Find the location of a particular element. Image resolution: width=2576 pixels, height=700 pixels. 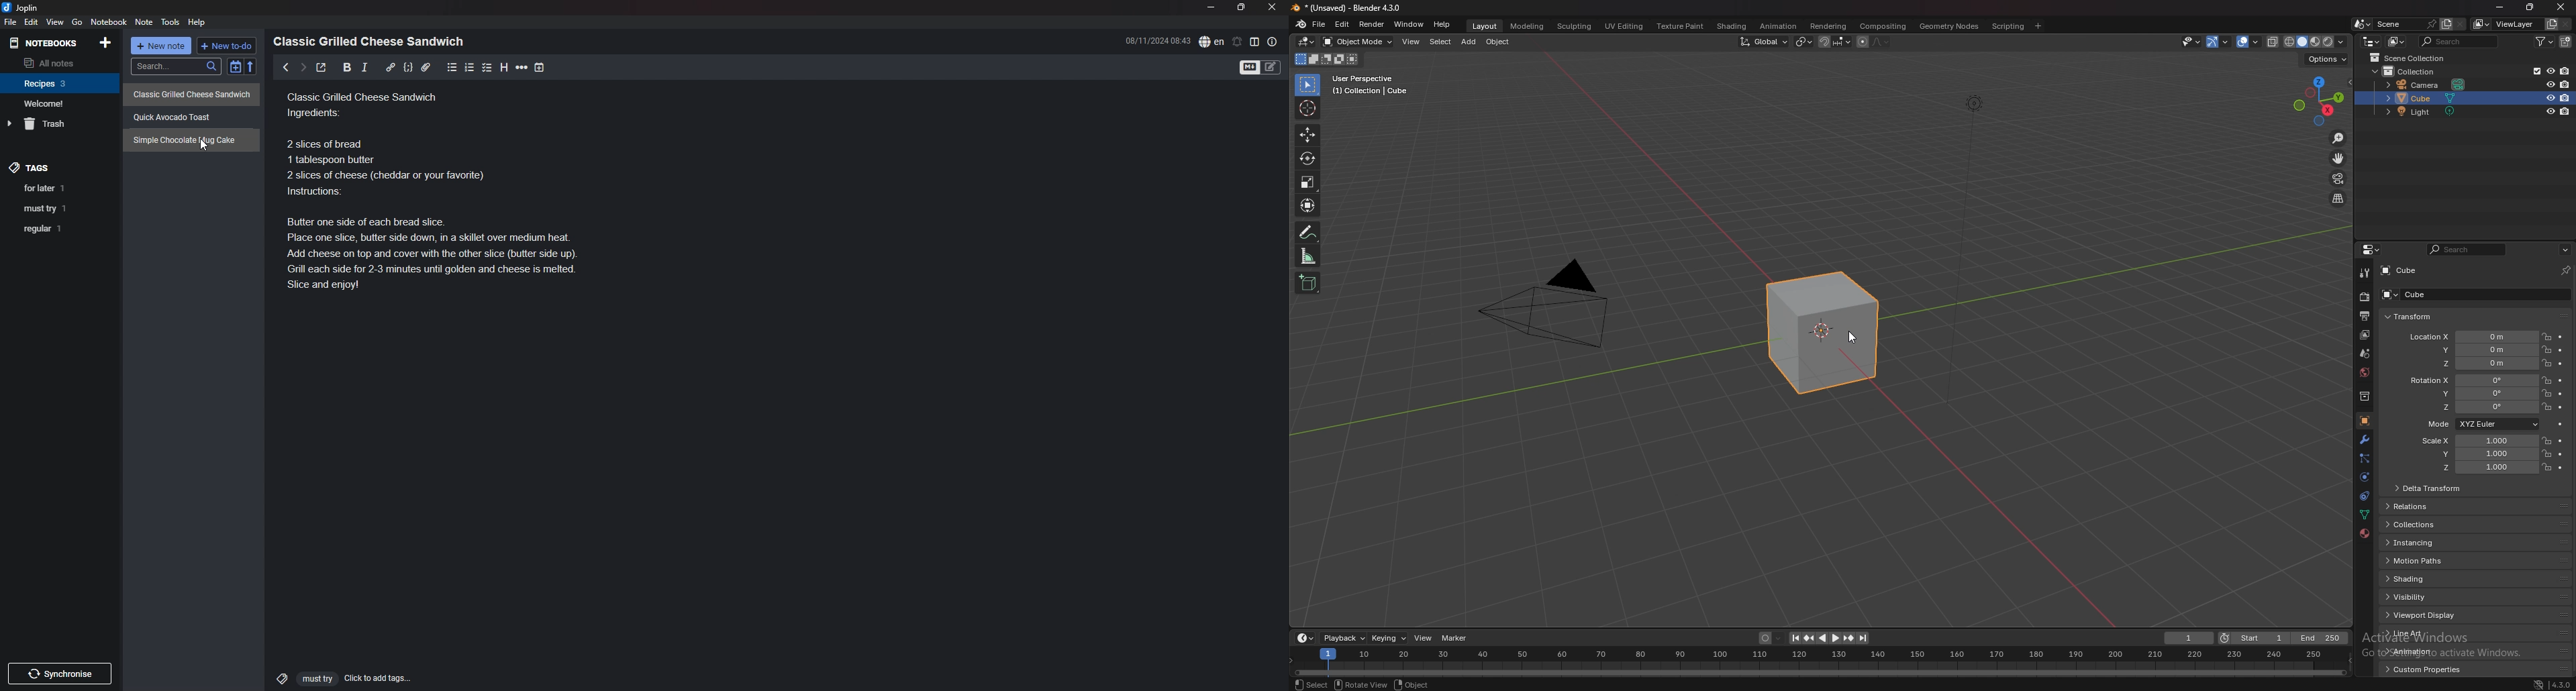

note properties is located at coordinates (1273, 42).